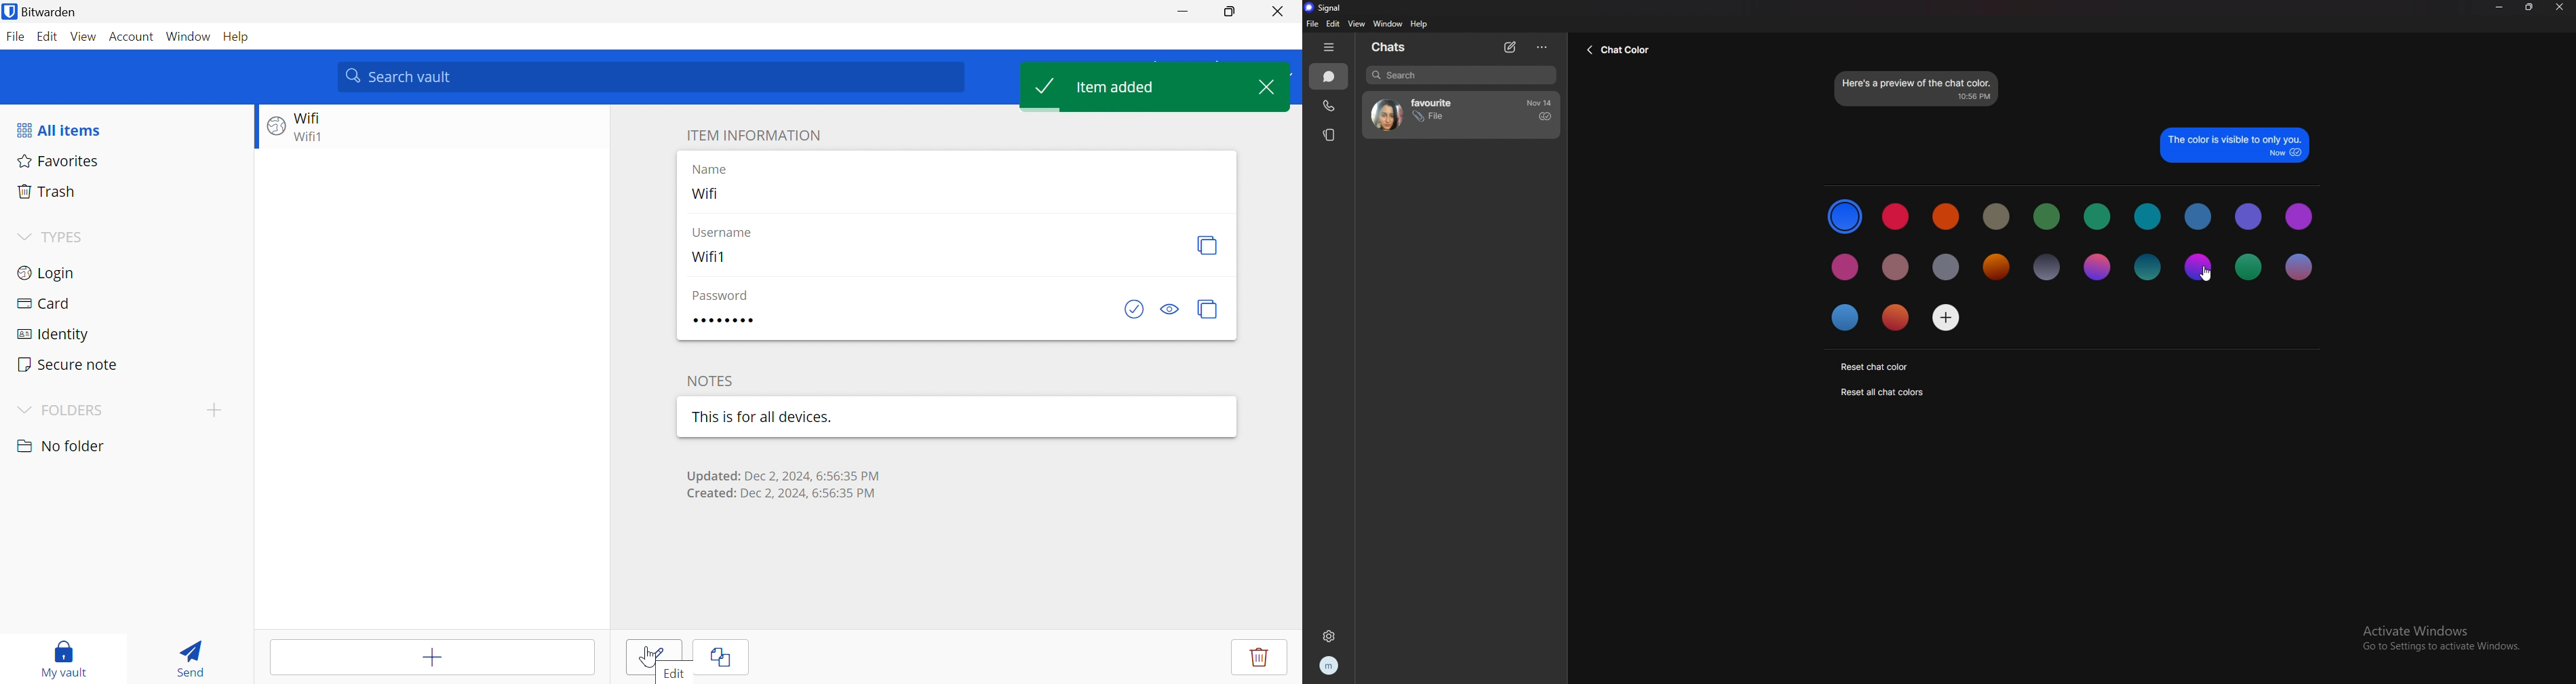 The height and width of the screenshot is (700, 2576). What do you see at coordinates (1896, 216) in the screenshot?
I see `color` at bounding box center [1896, 216].